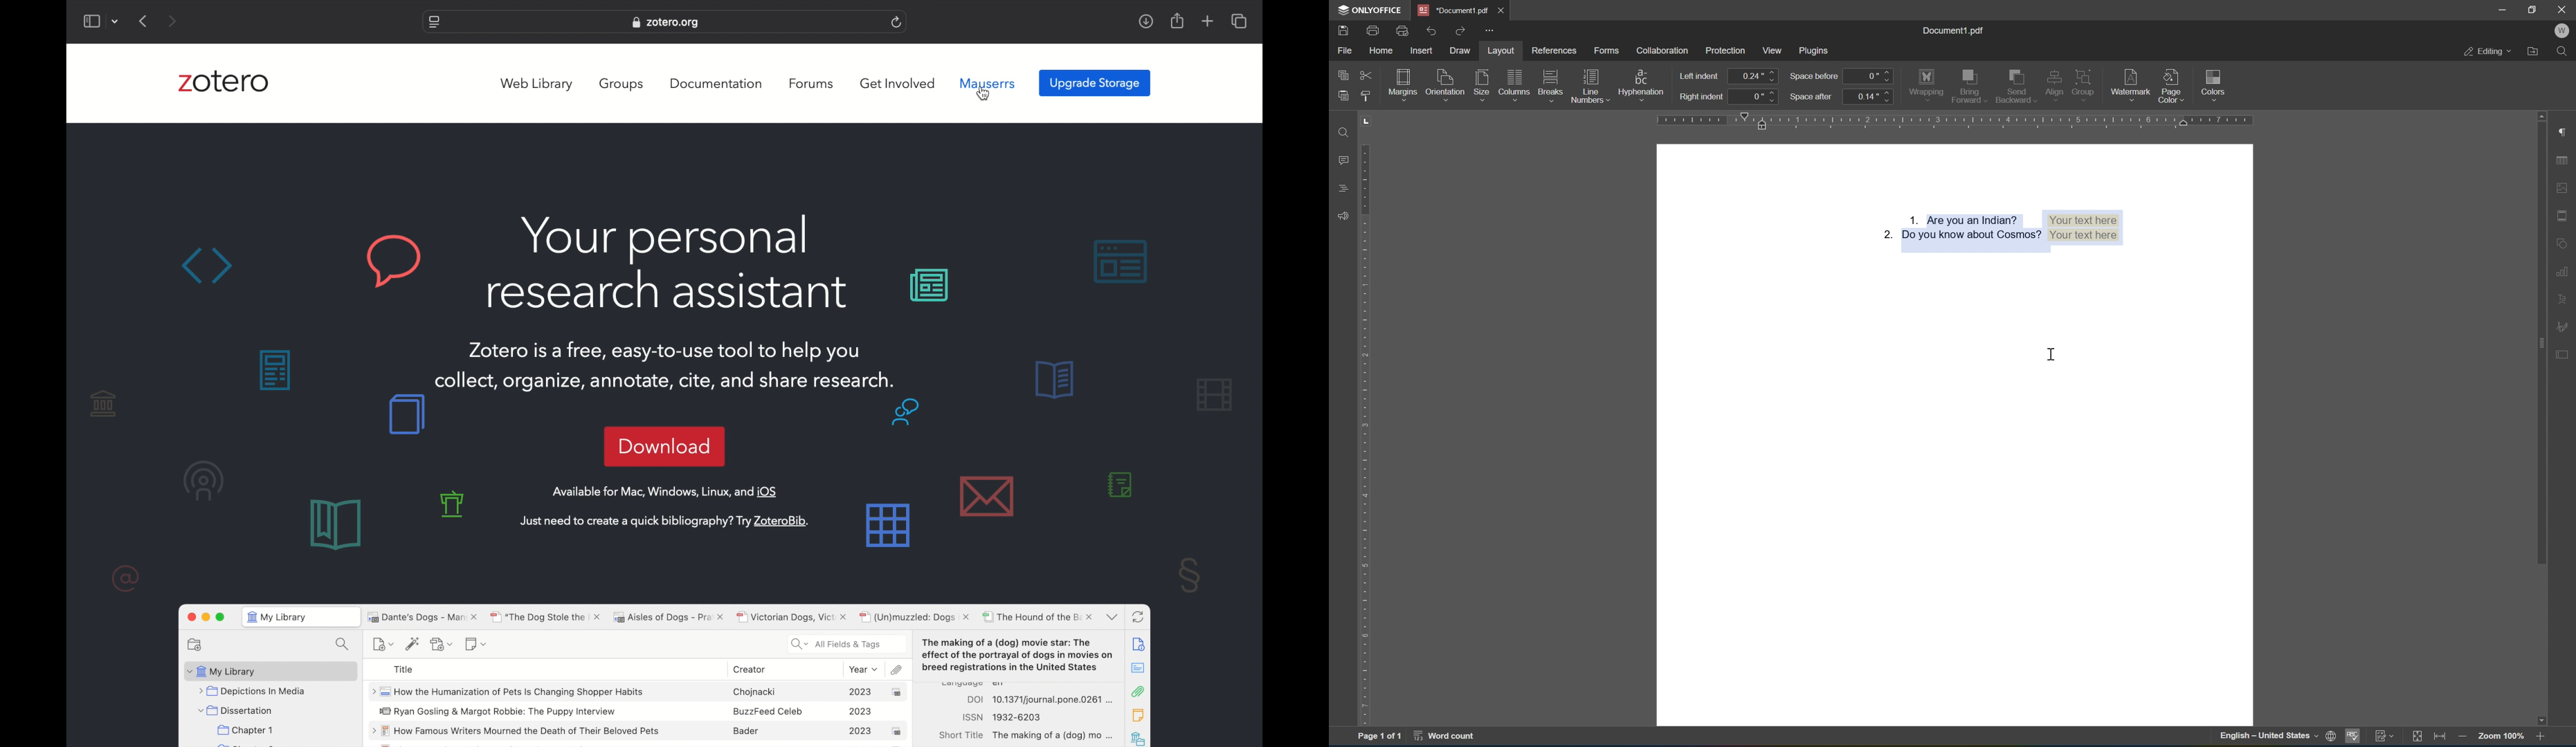 The image size is (2576, 756). What do you see at coordinates (1927, 83) in the screenshot?
I see `wrapping` at bounding box center [1927, 83].